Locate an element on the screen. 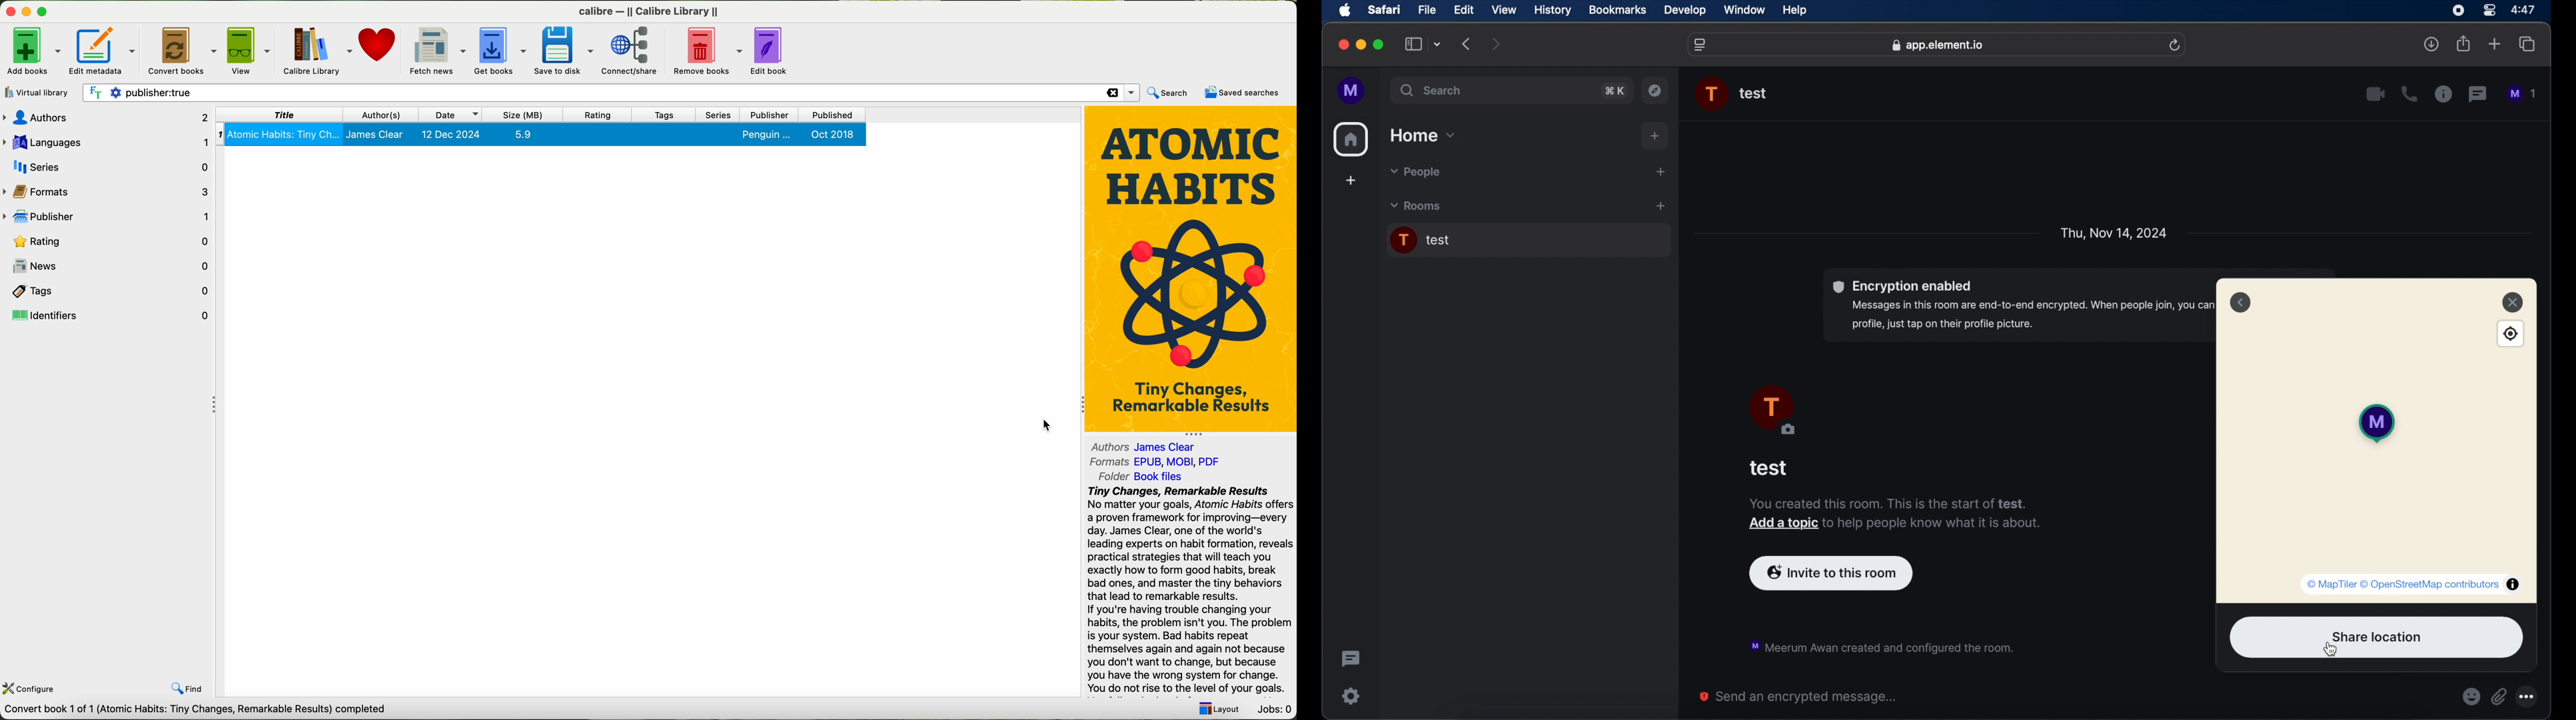 This screenshot has width=2576, height=728. messages is located at coordinates (2523, 94).